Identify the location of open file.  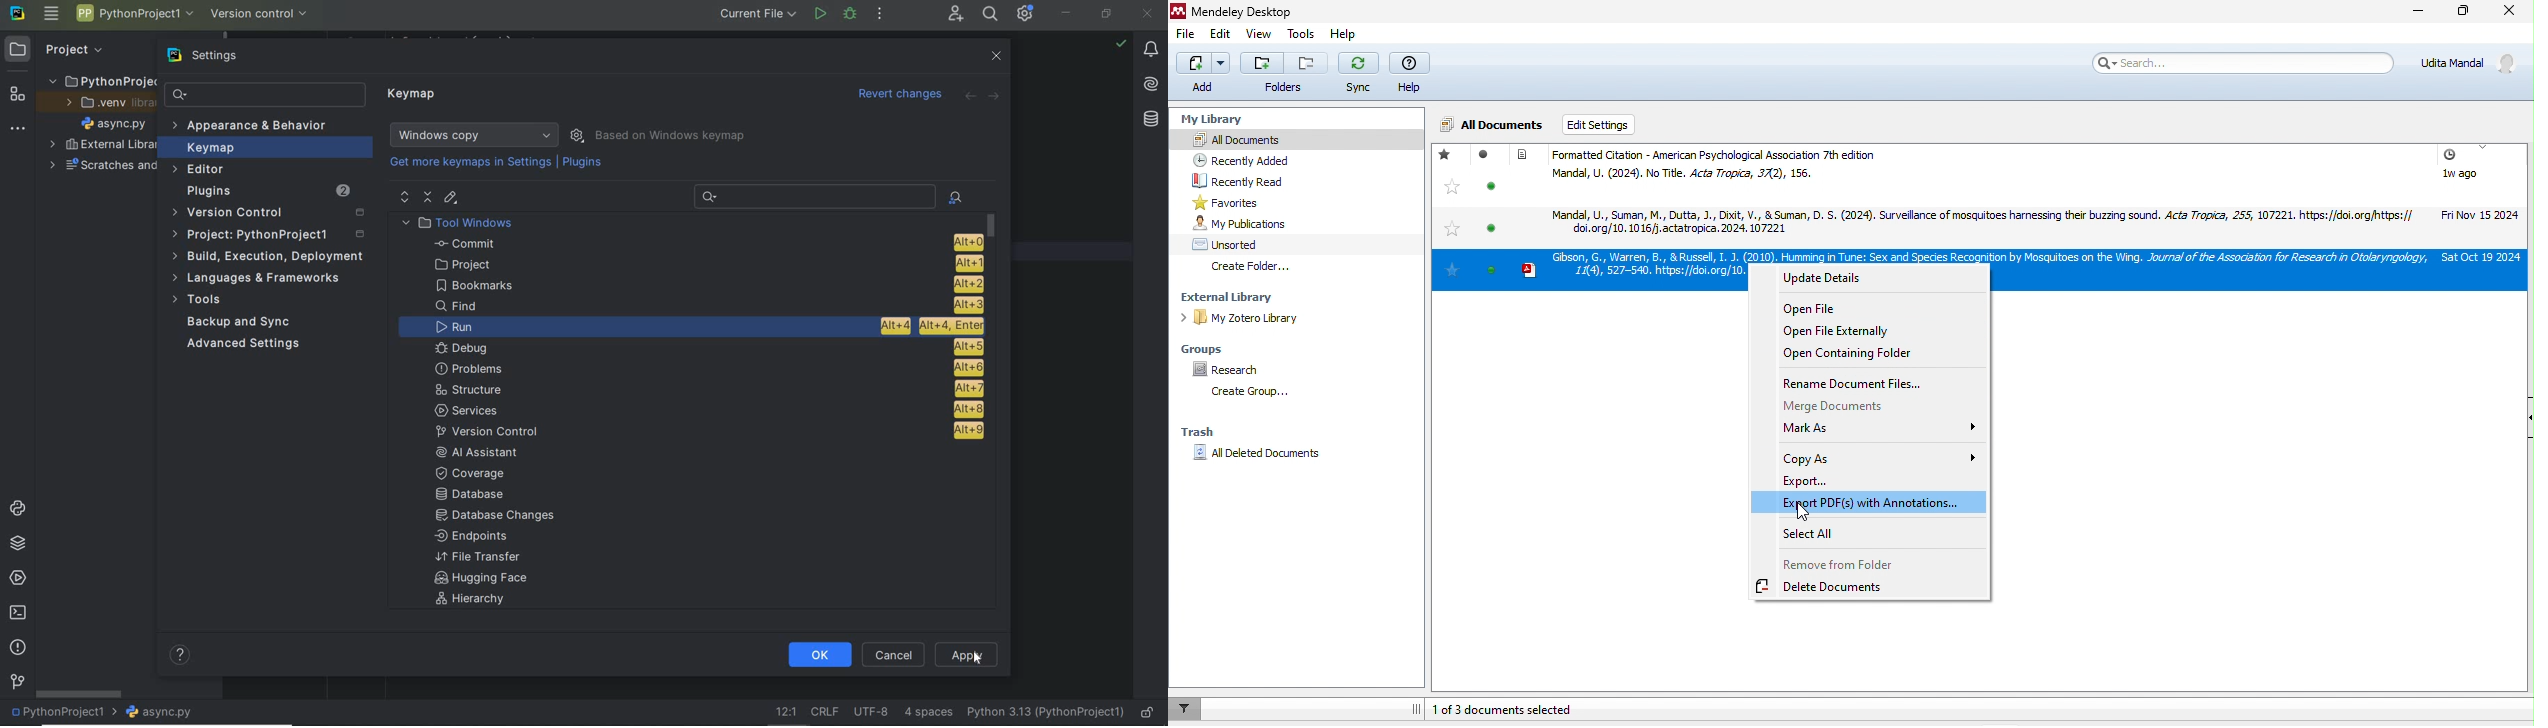
(1829, 311).